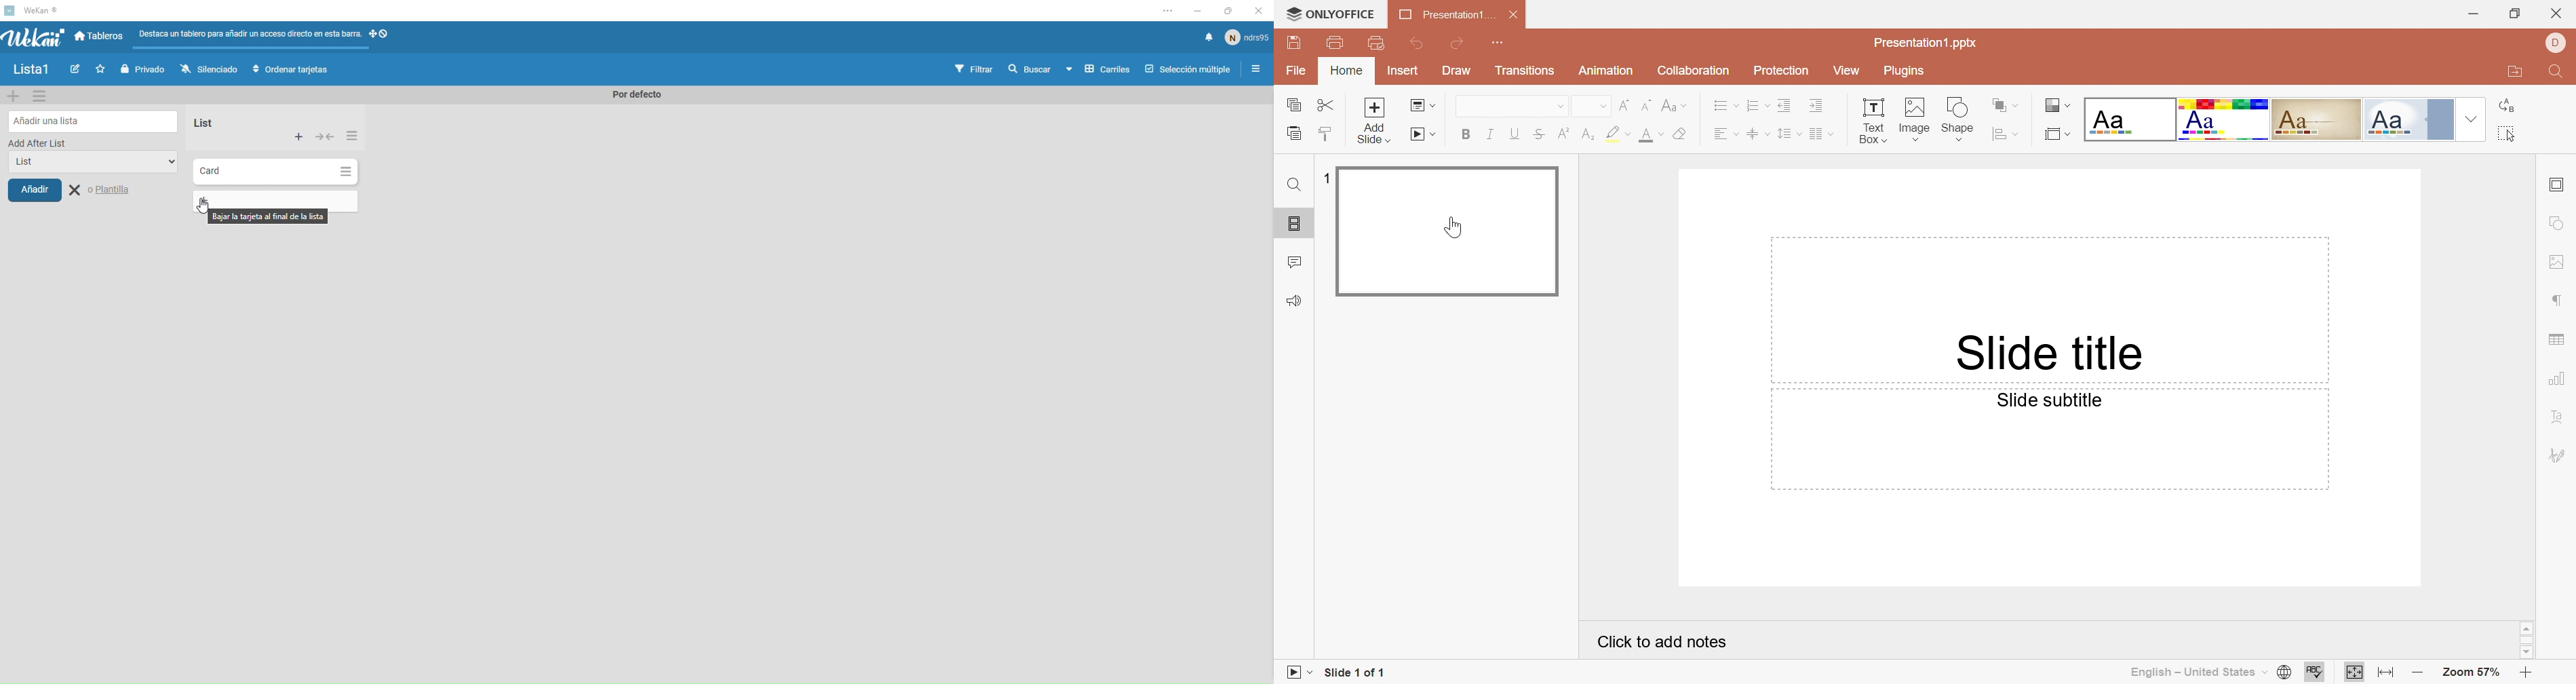 This screenshot has width=2576, height=700. Describe the element at coordinates (1292, 223) in the screenshot. I see `Slides` at that location.